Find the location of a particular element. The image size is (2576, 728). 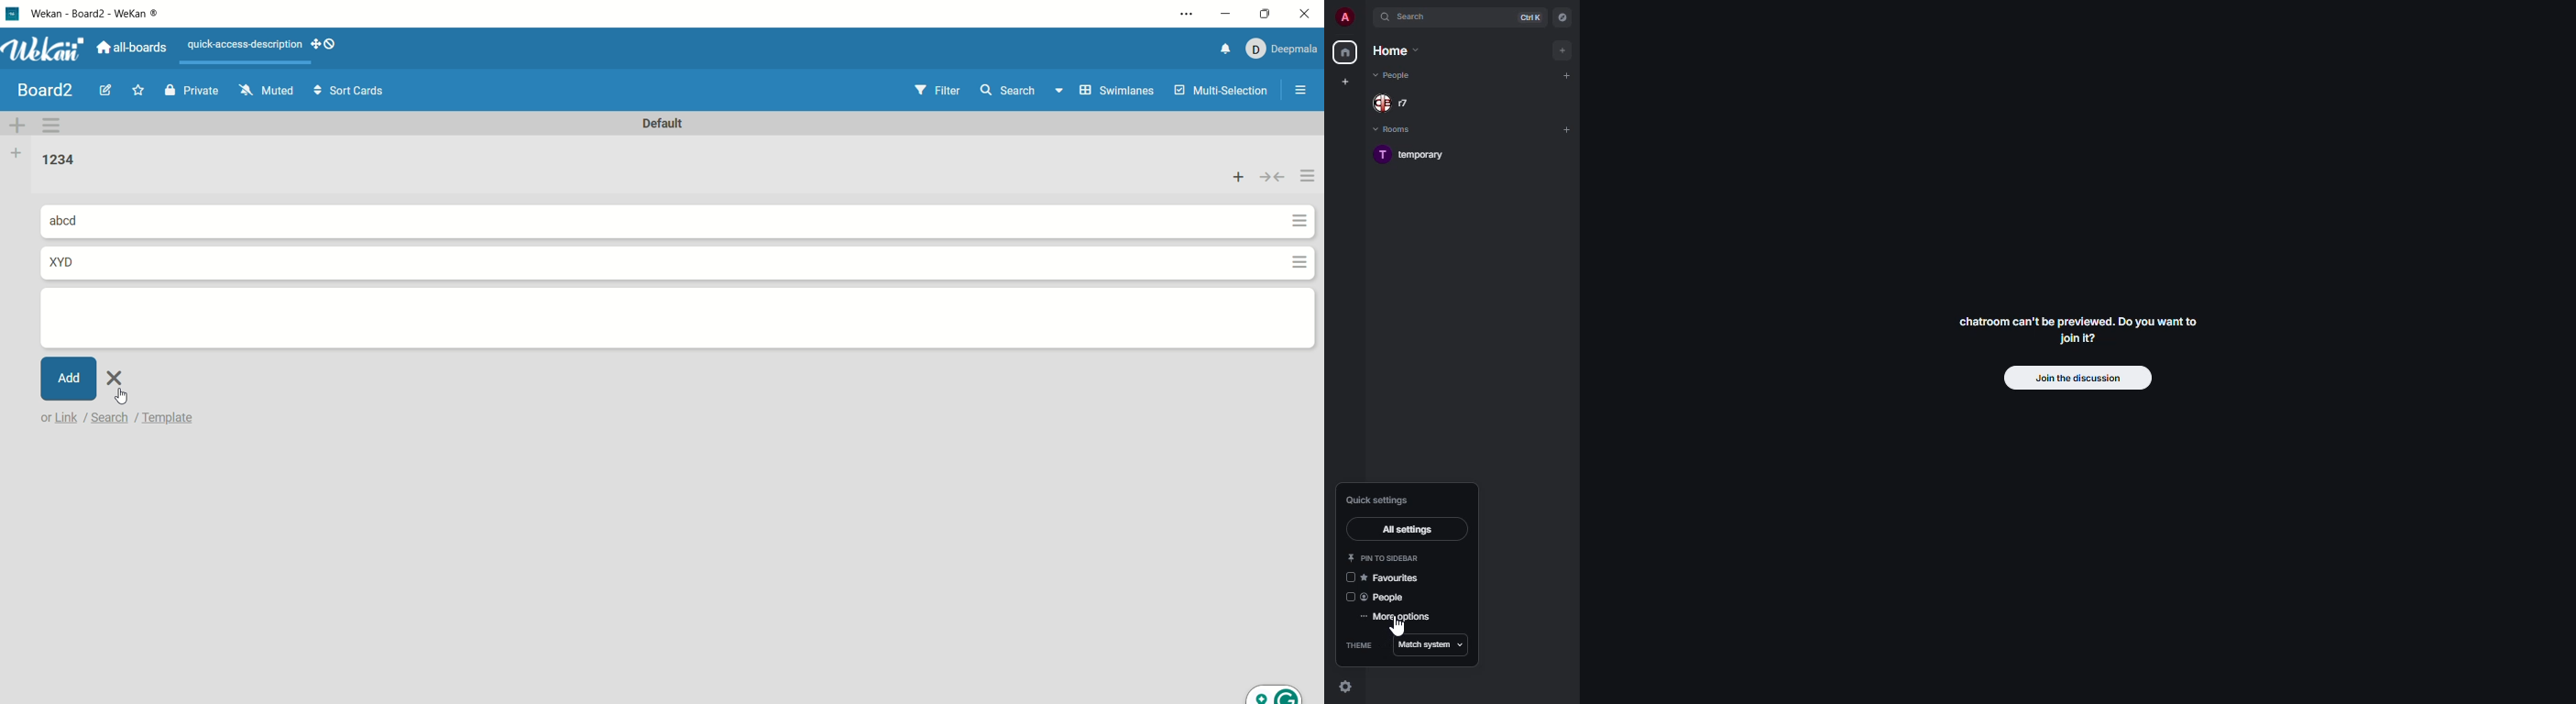

more settings is located at coordinates (1399, 618).